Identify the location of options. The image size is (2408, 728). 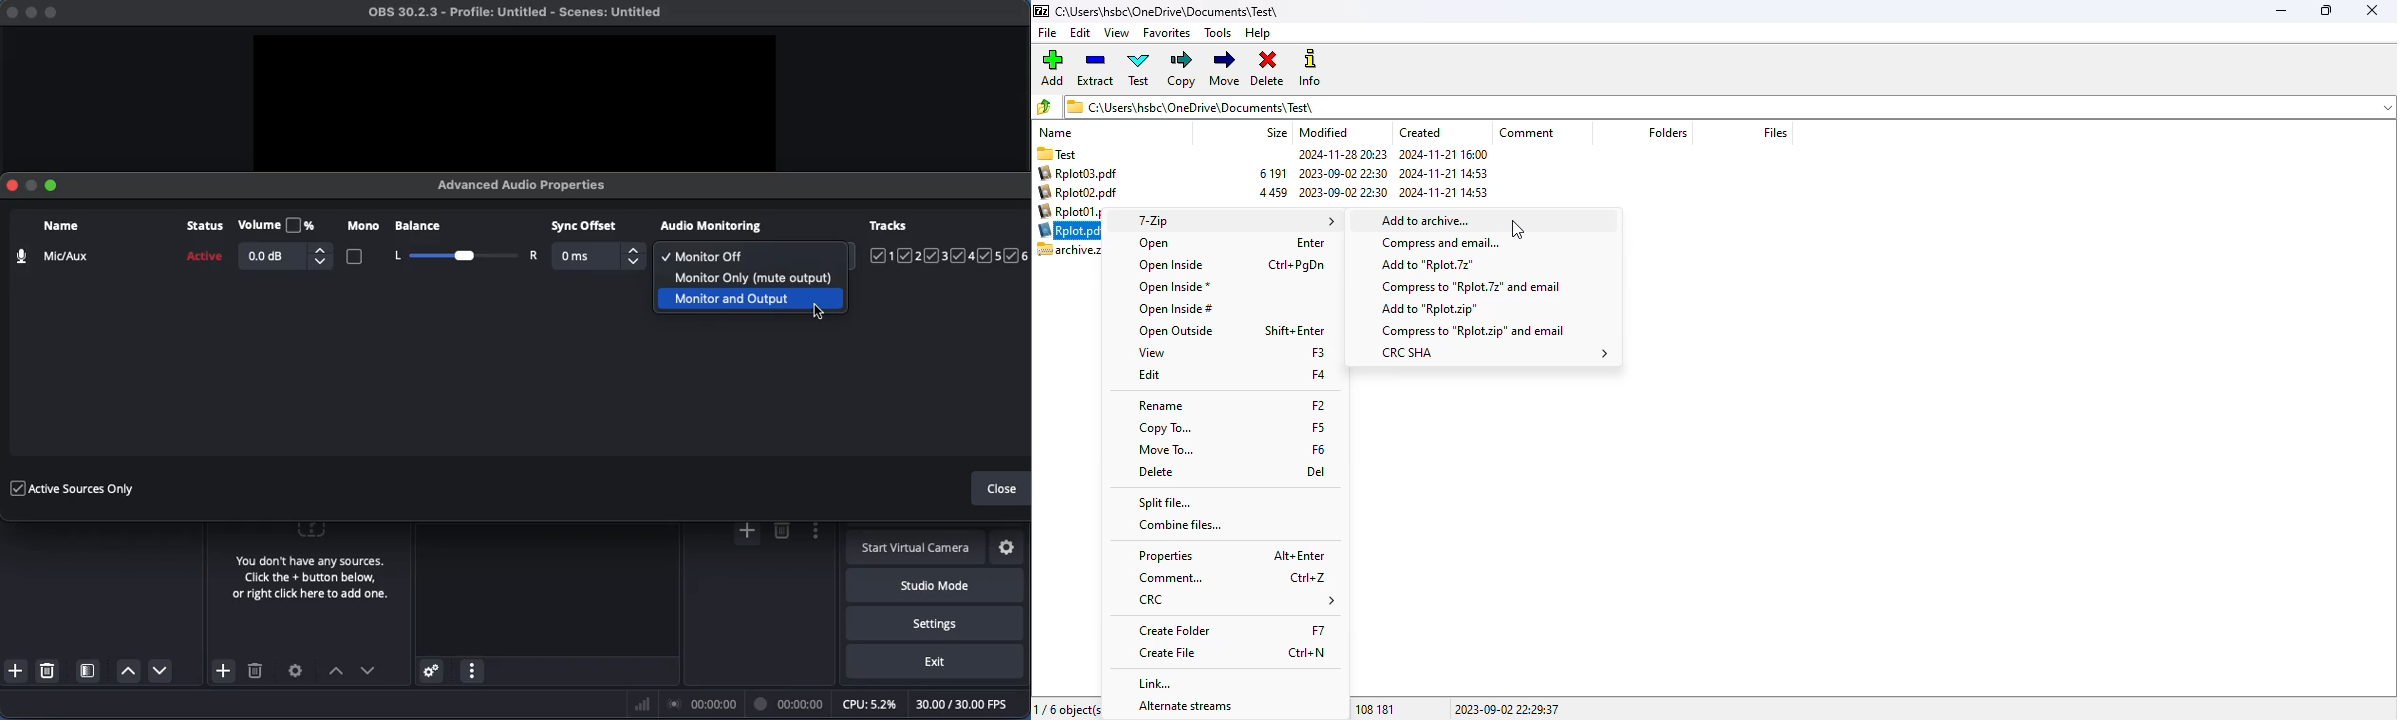
(812, 533).